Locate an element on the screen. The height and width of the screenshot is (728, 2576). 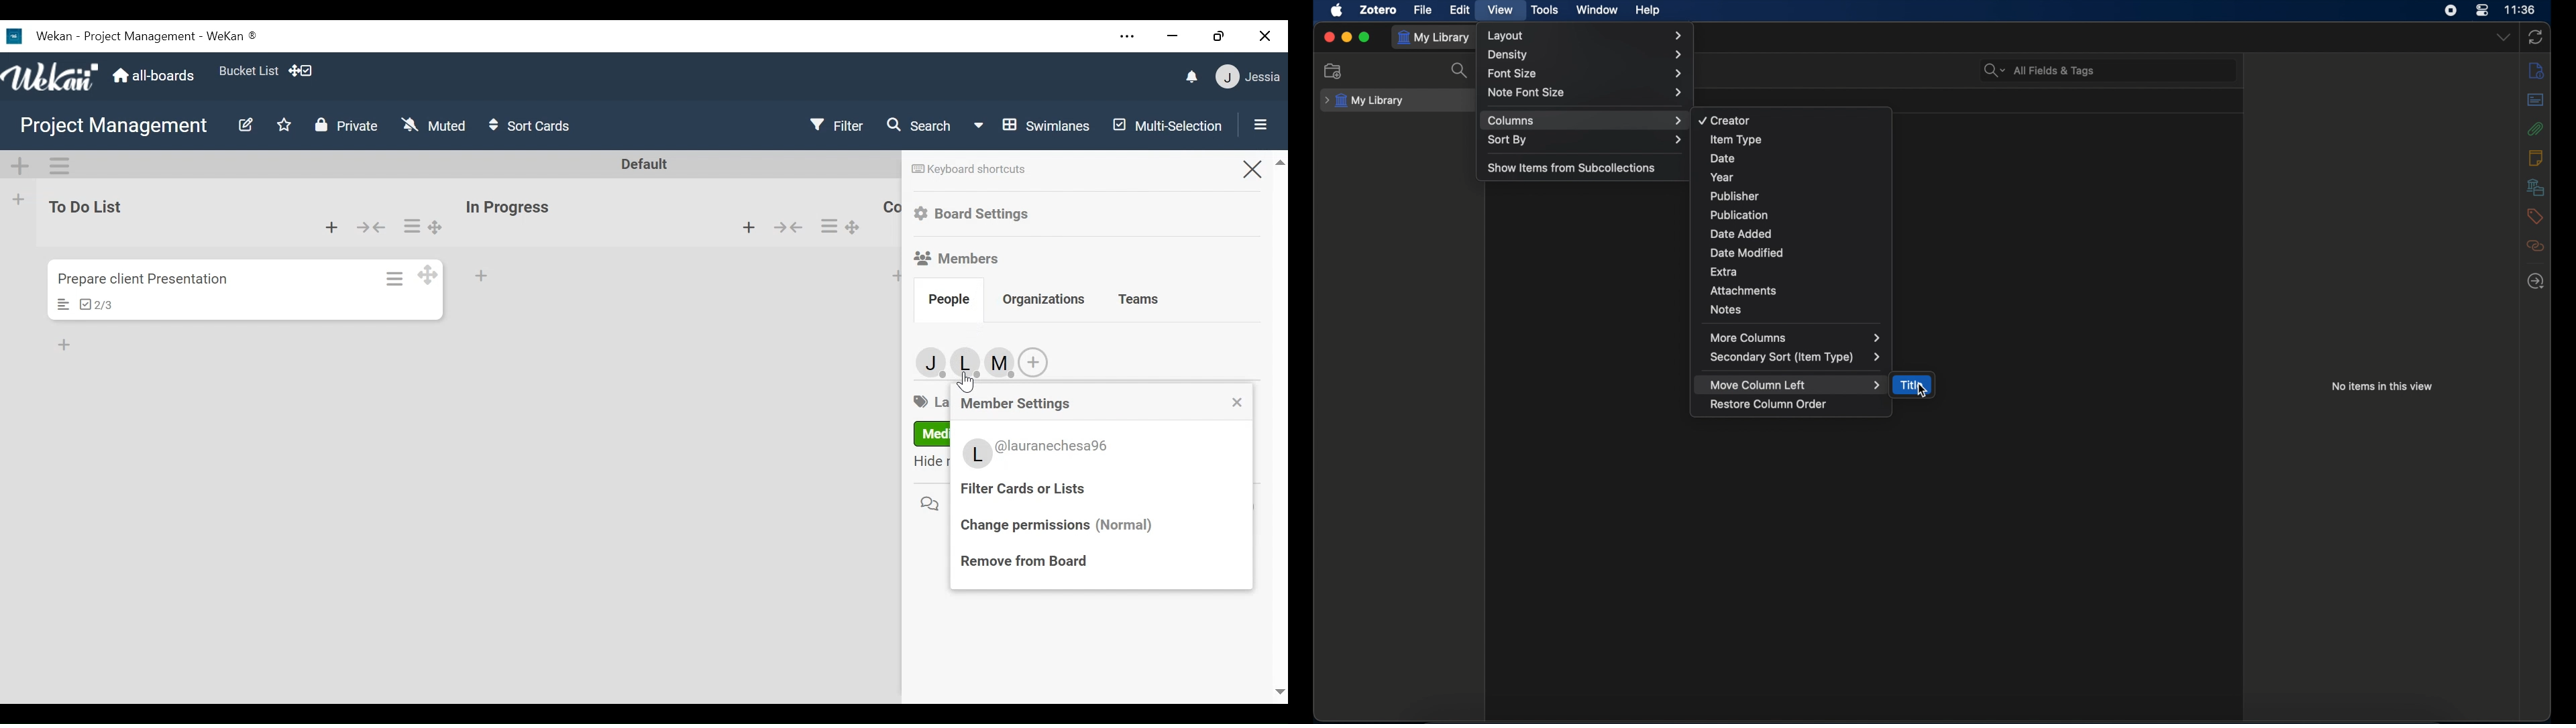
Default is located at coordinates (646, 164).